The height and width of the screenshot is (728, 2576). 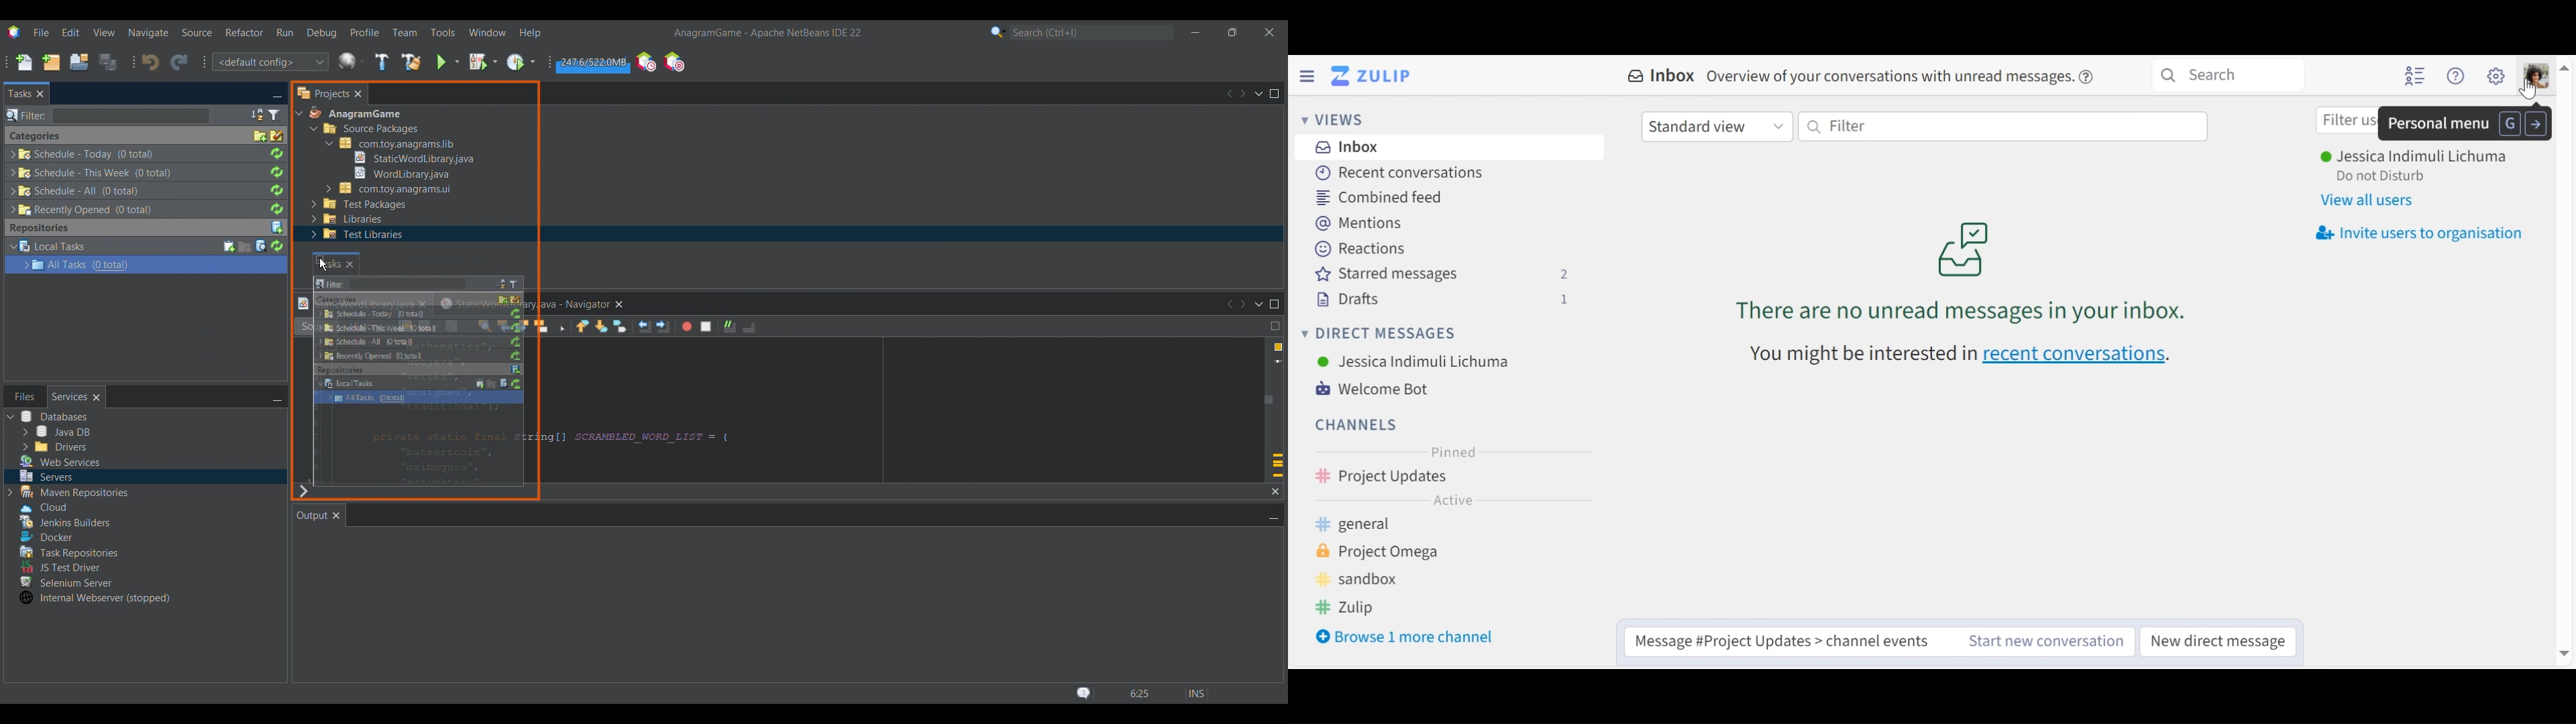 I want to click on Refractor menu, so click(x=245, y=32).